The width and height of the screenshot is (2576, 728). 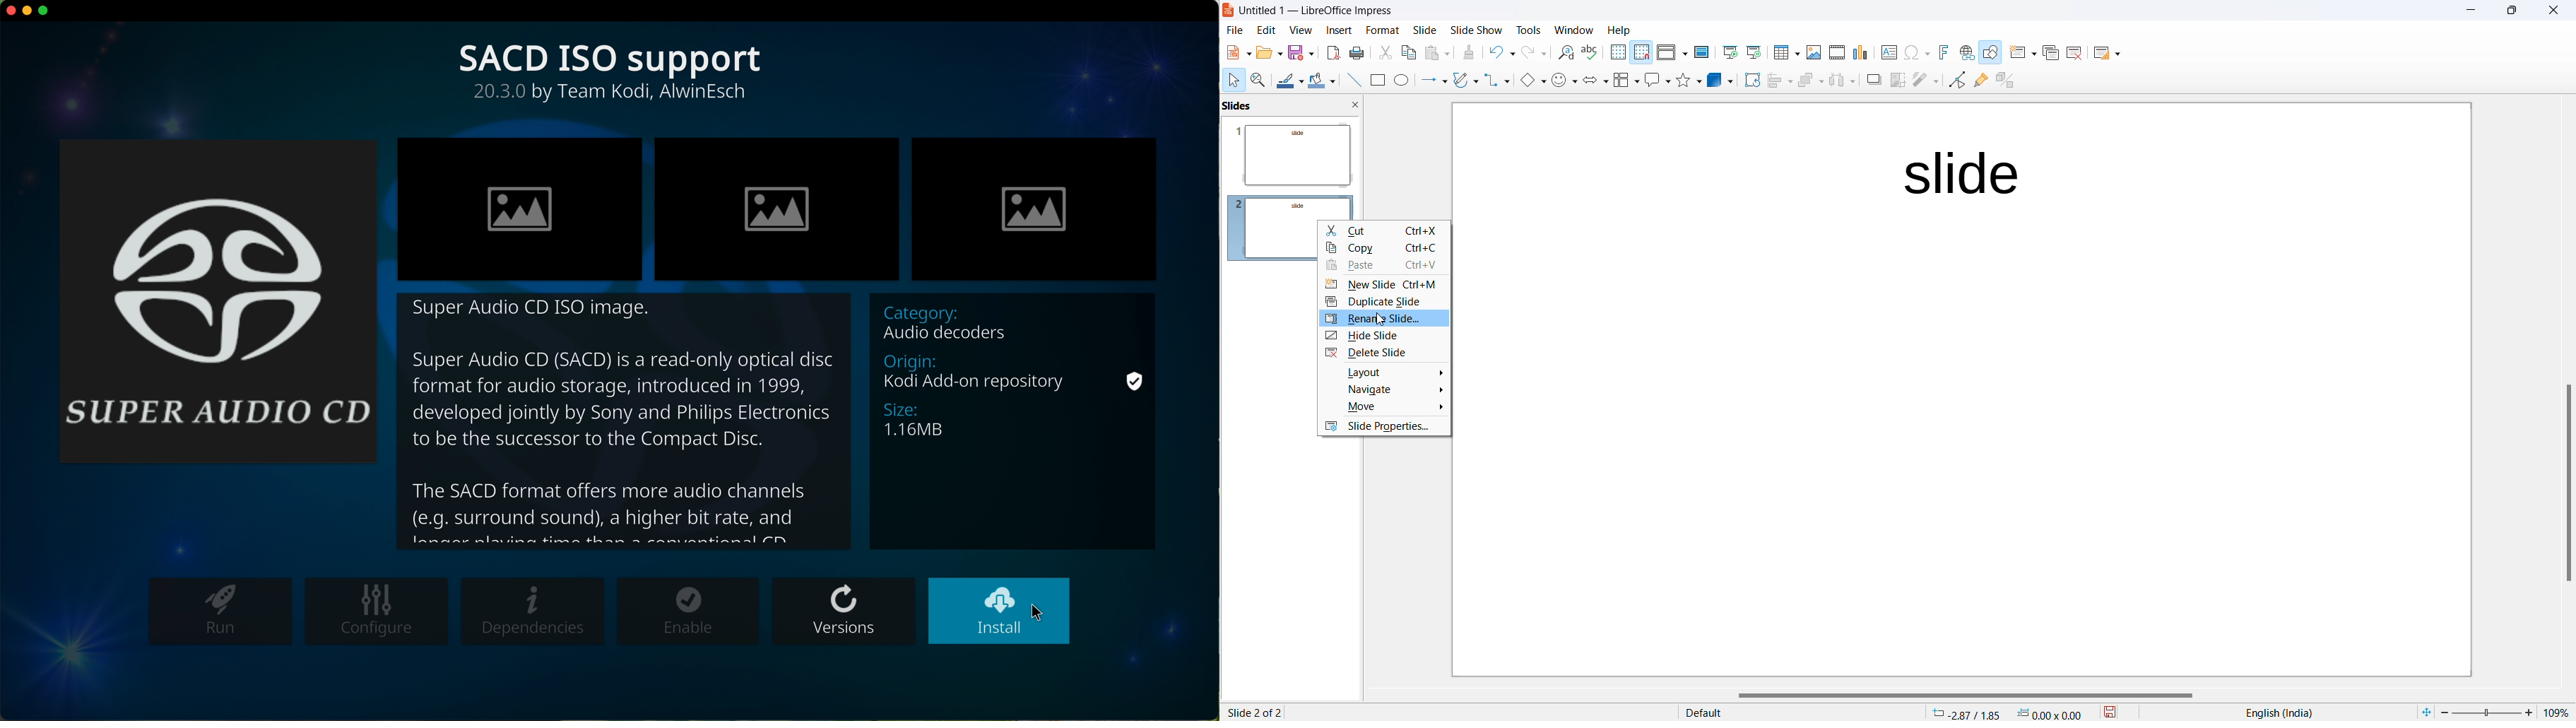 What do you see at coordinates (8, 11) in the screenshot?
I see `close` at bounding box center [8, 11].